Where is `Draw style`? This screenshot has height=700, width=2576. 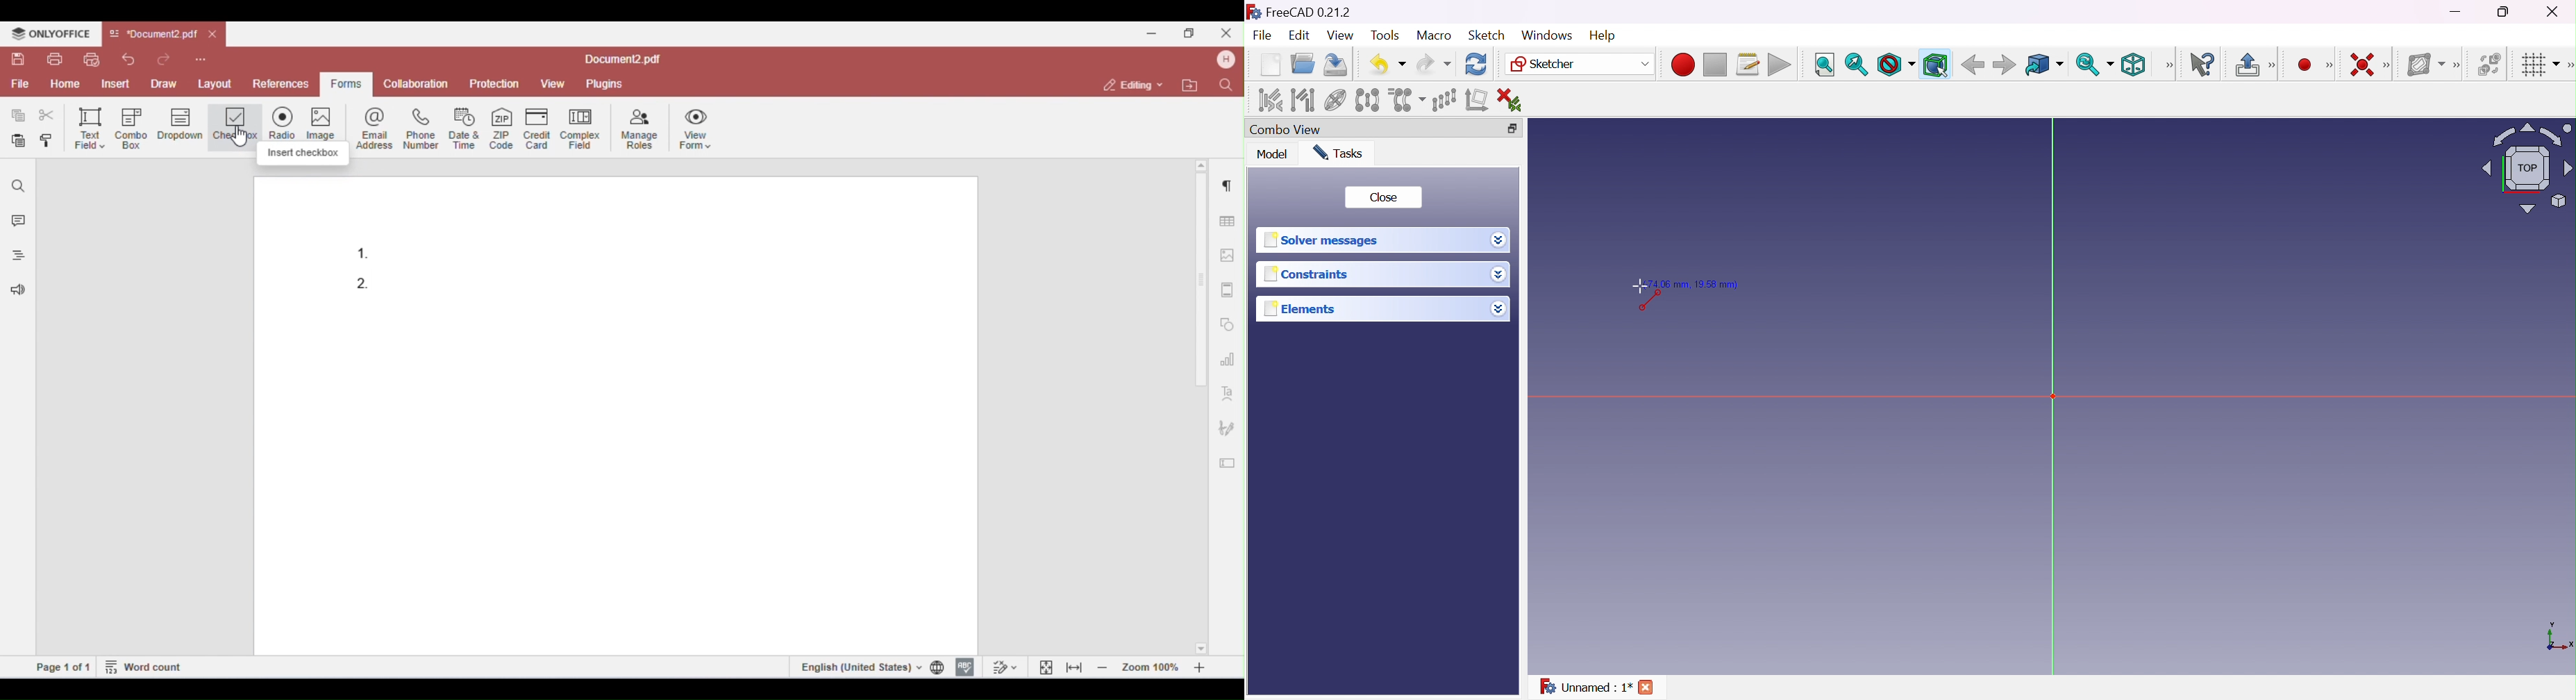 Draw style is located at coordinates (1896, 65).